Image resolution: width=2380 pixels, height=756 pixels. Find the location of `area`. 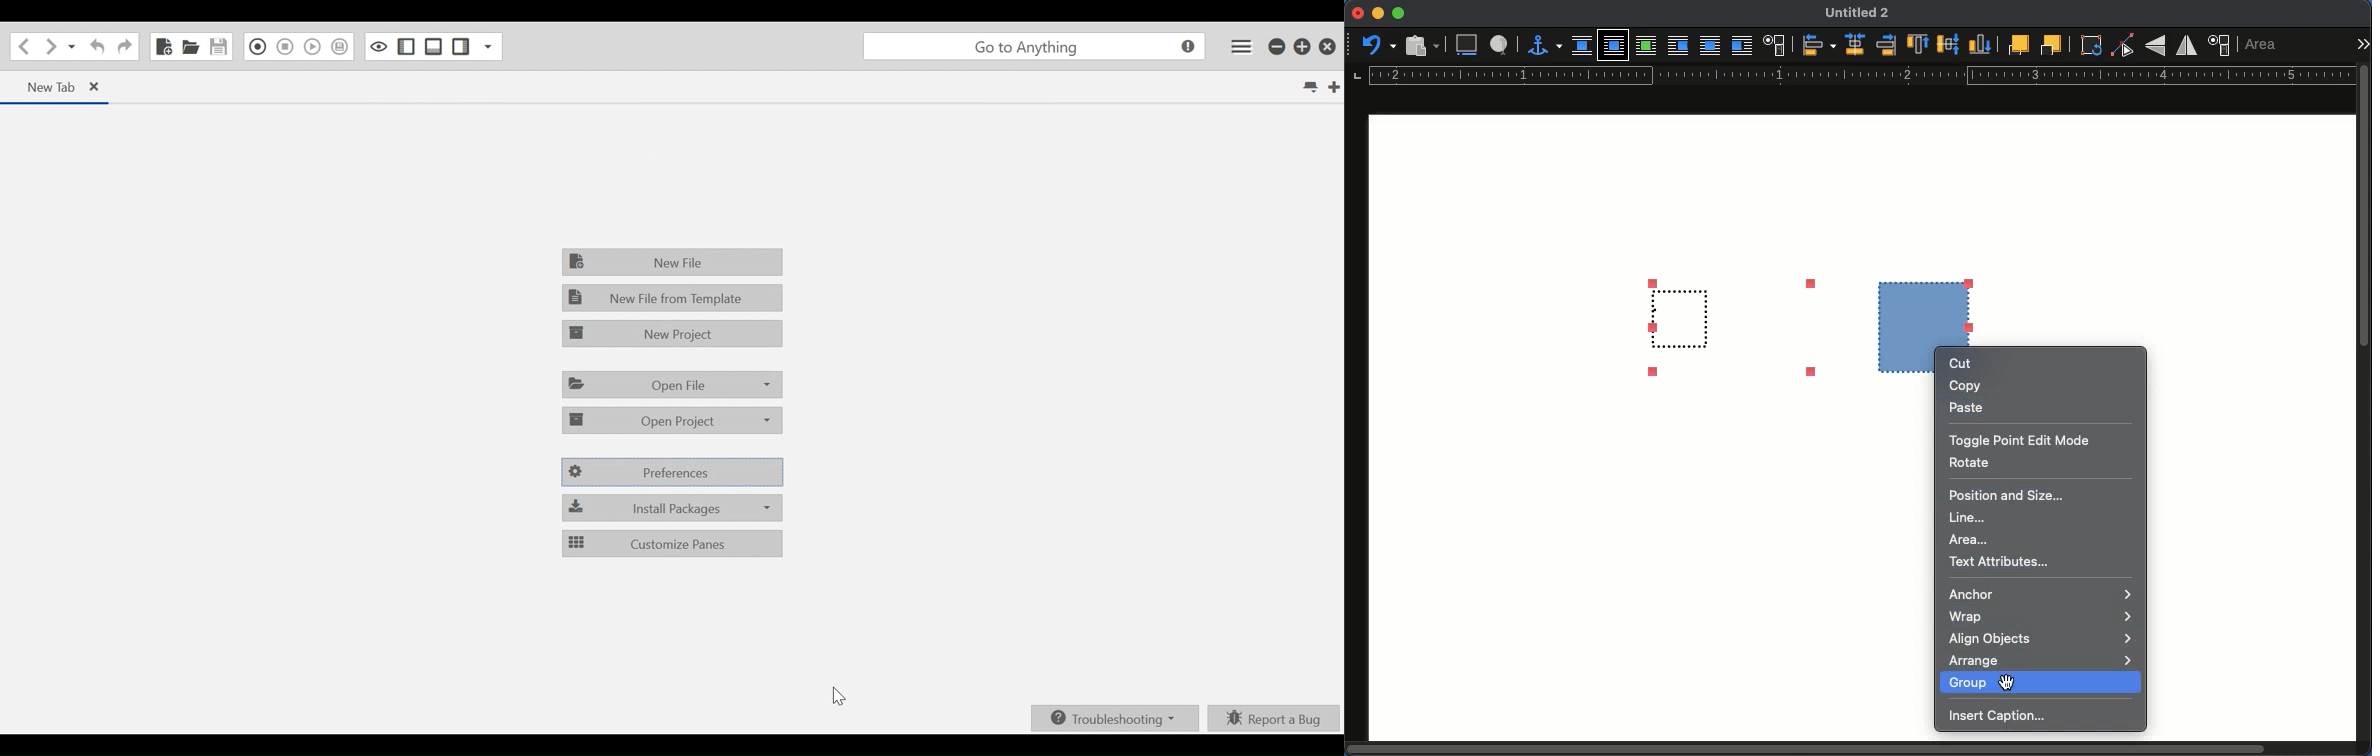

area is located at coordinates (1967, 540).